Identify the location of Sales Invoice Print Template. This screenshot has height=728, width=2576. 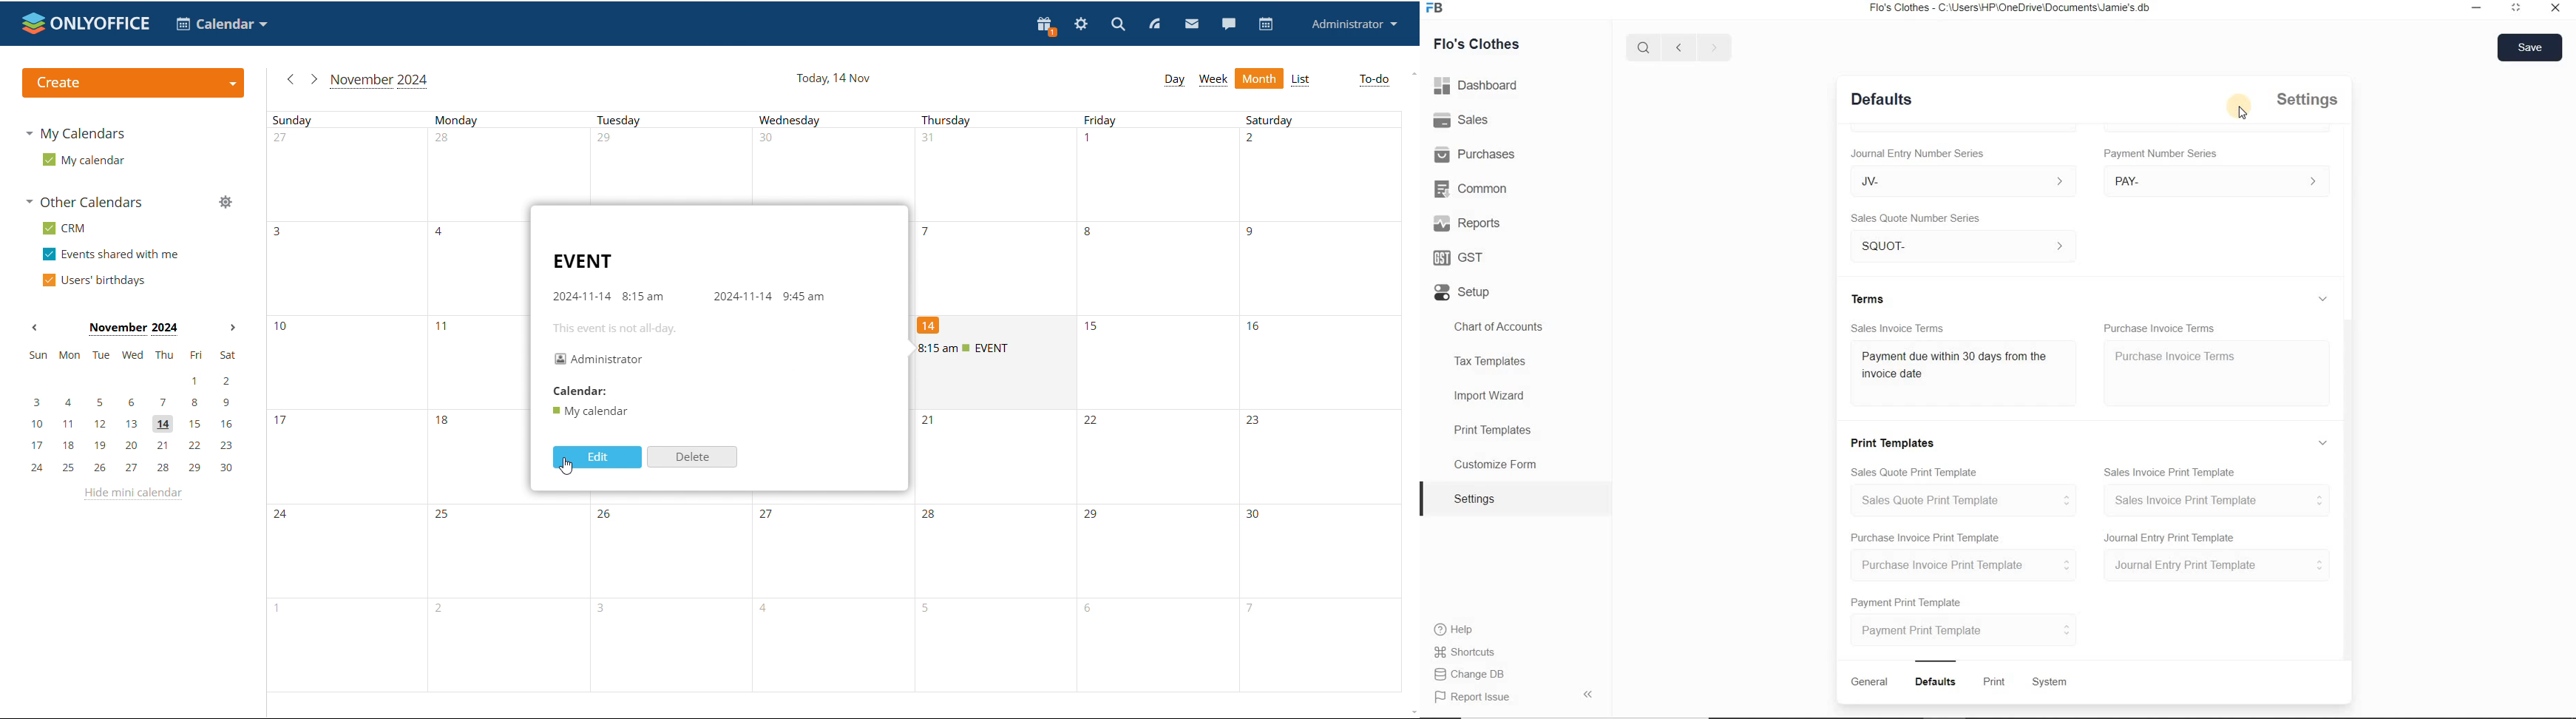
(2170, 472).